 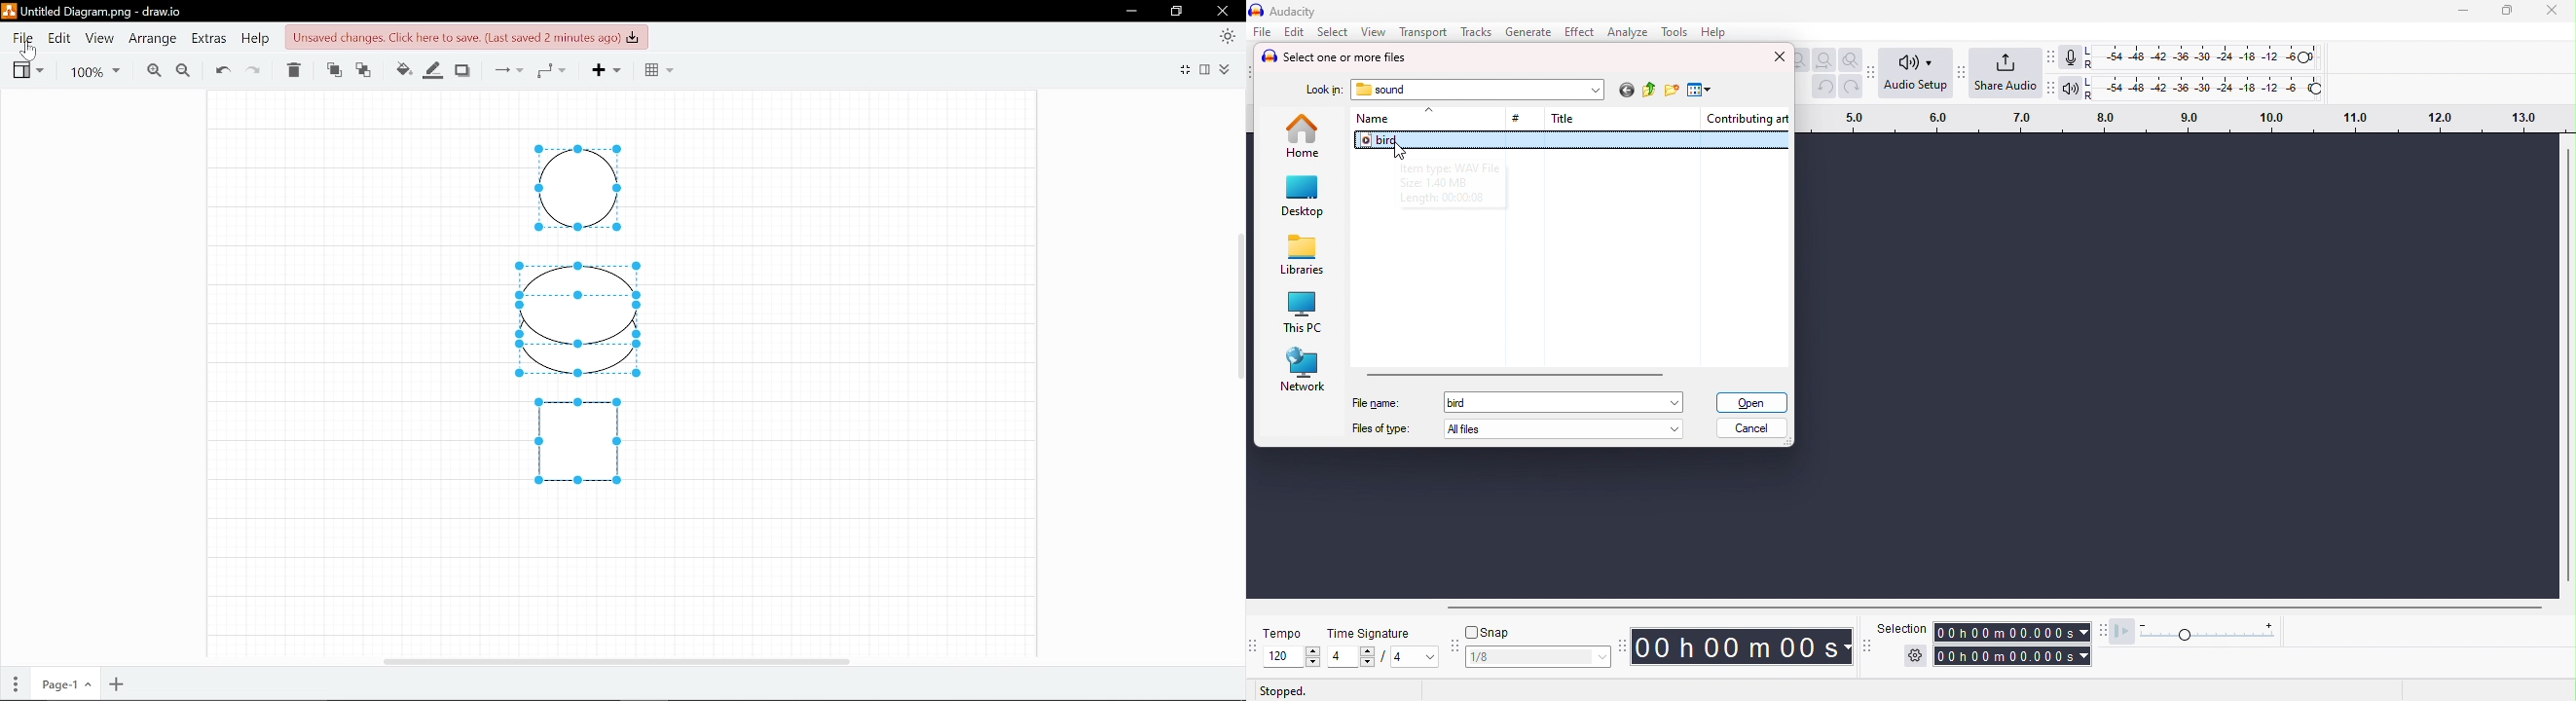 I want to click on Restore down, so click(x=1175, y=12).